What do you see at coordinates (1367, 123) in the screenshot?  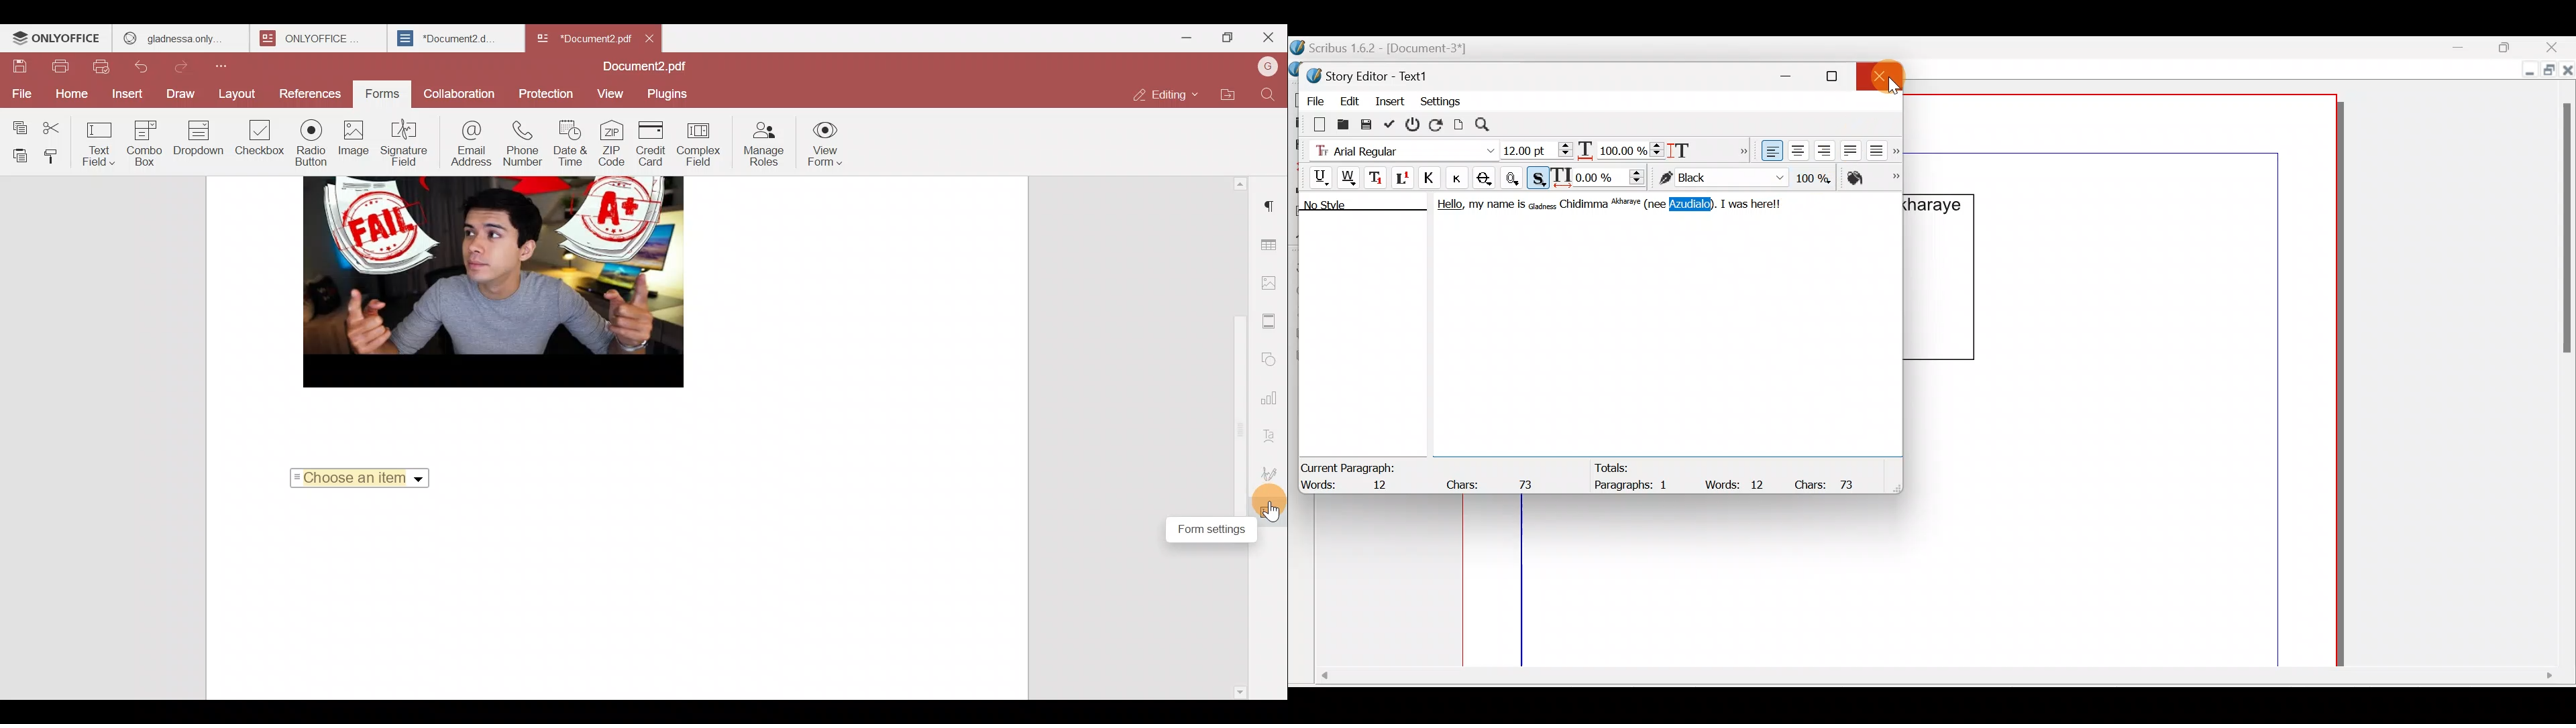 I see `Save to file` at bounding box center [1367, 123].